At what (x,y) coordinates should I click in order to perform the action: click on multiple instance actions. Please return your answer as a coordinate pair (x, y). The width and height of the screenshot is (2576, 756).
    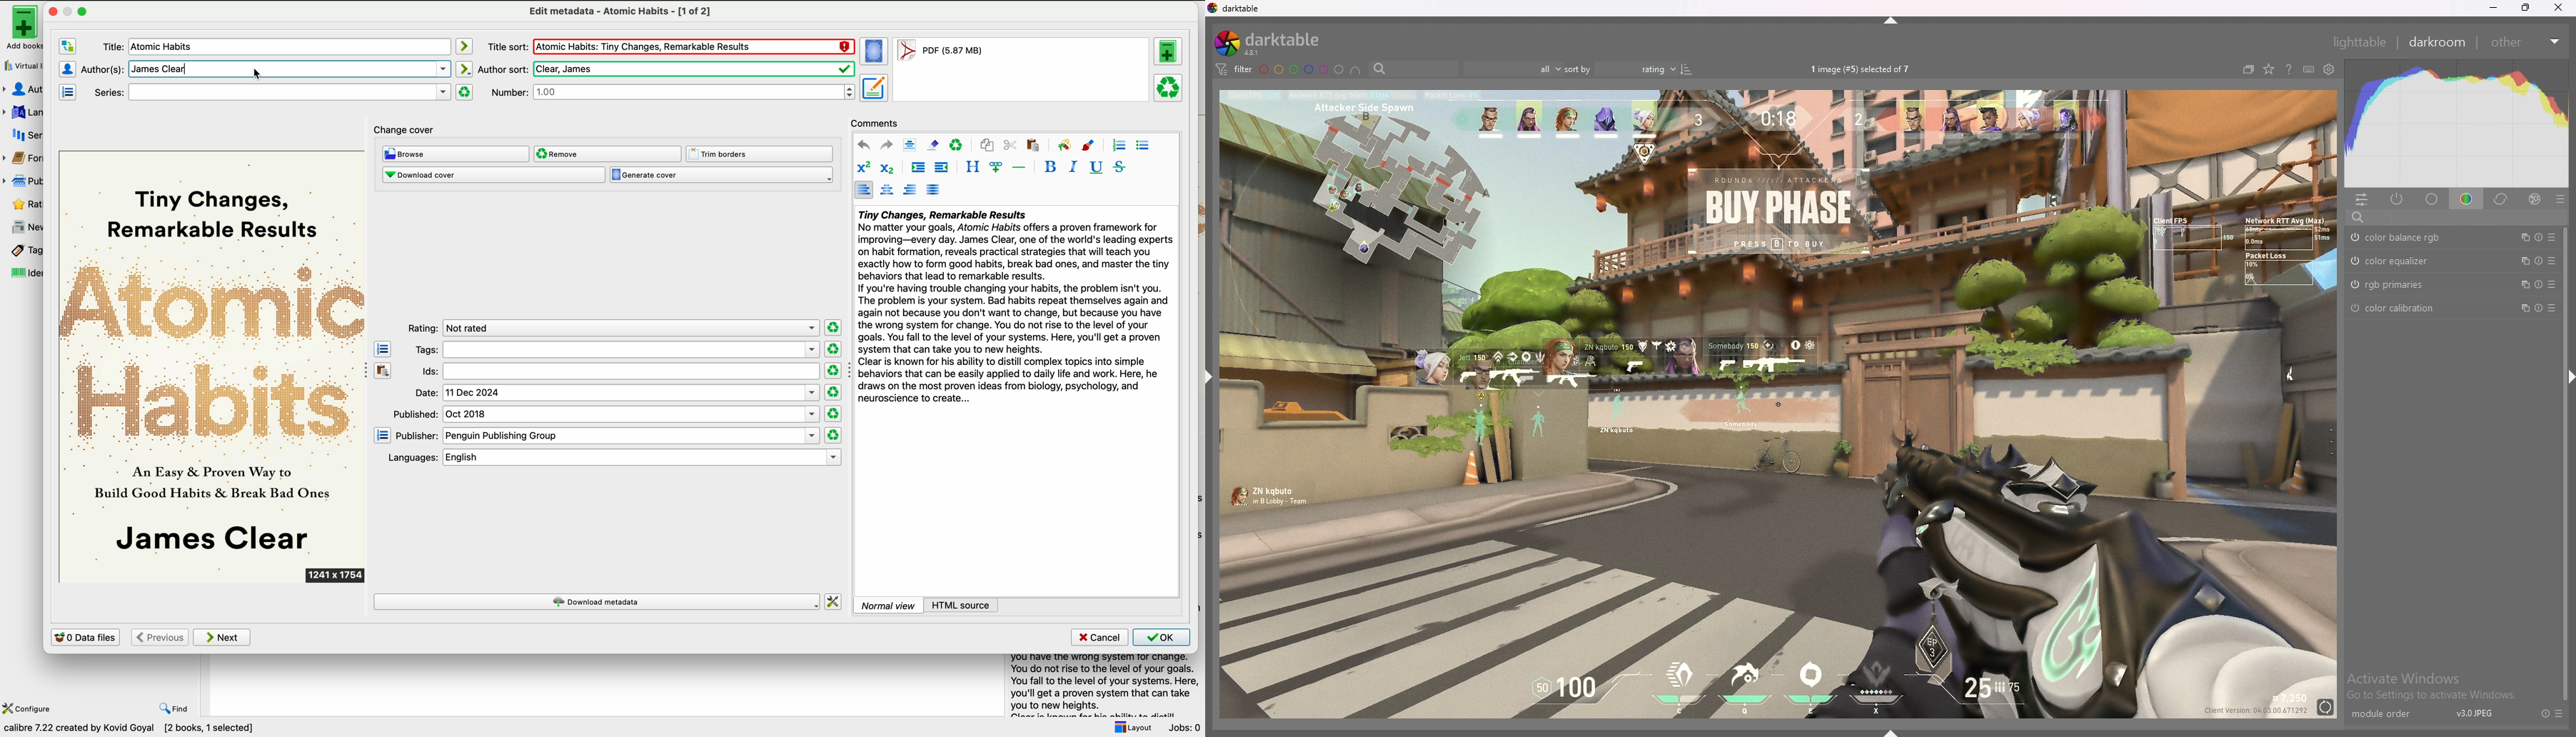
    Looking at the image, I should click on (2520, 237).